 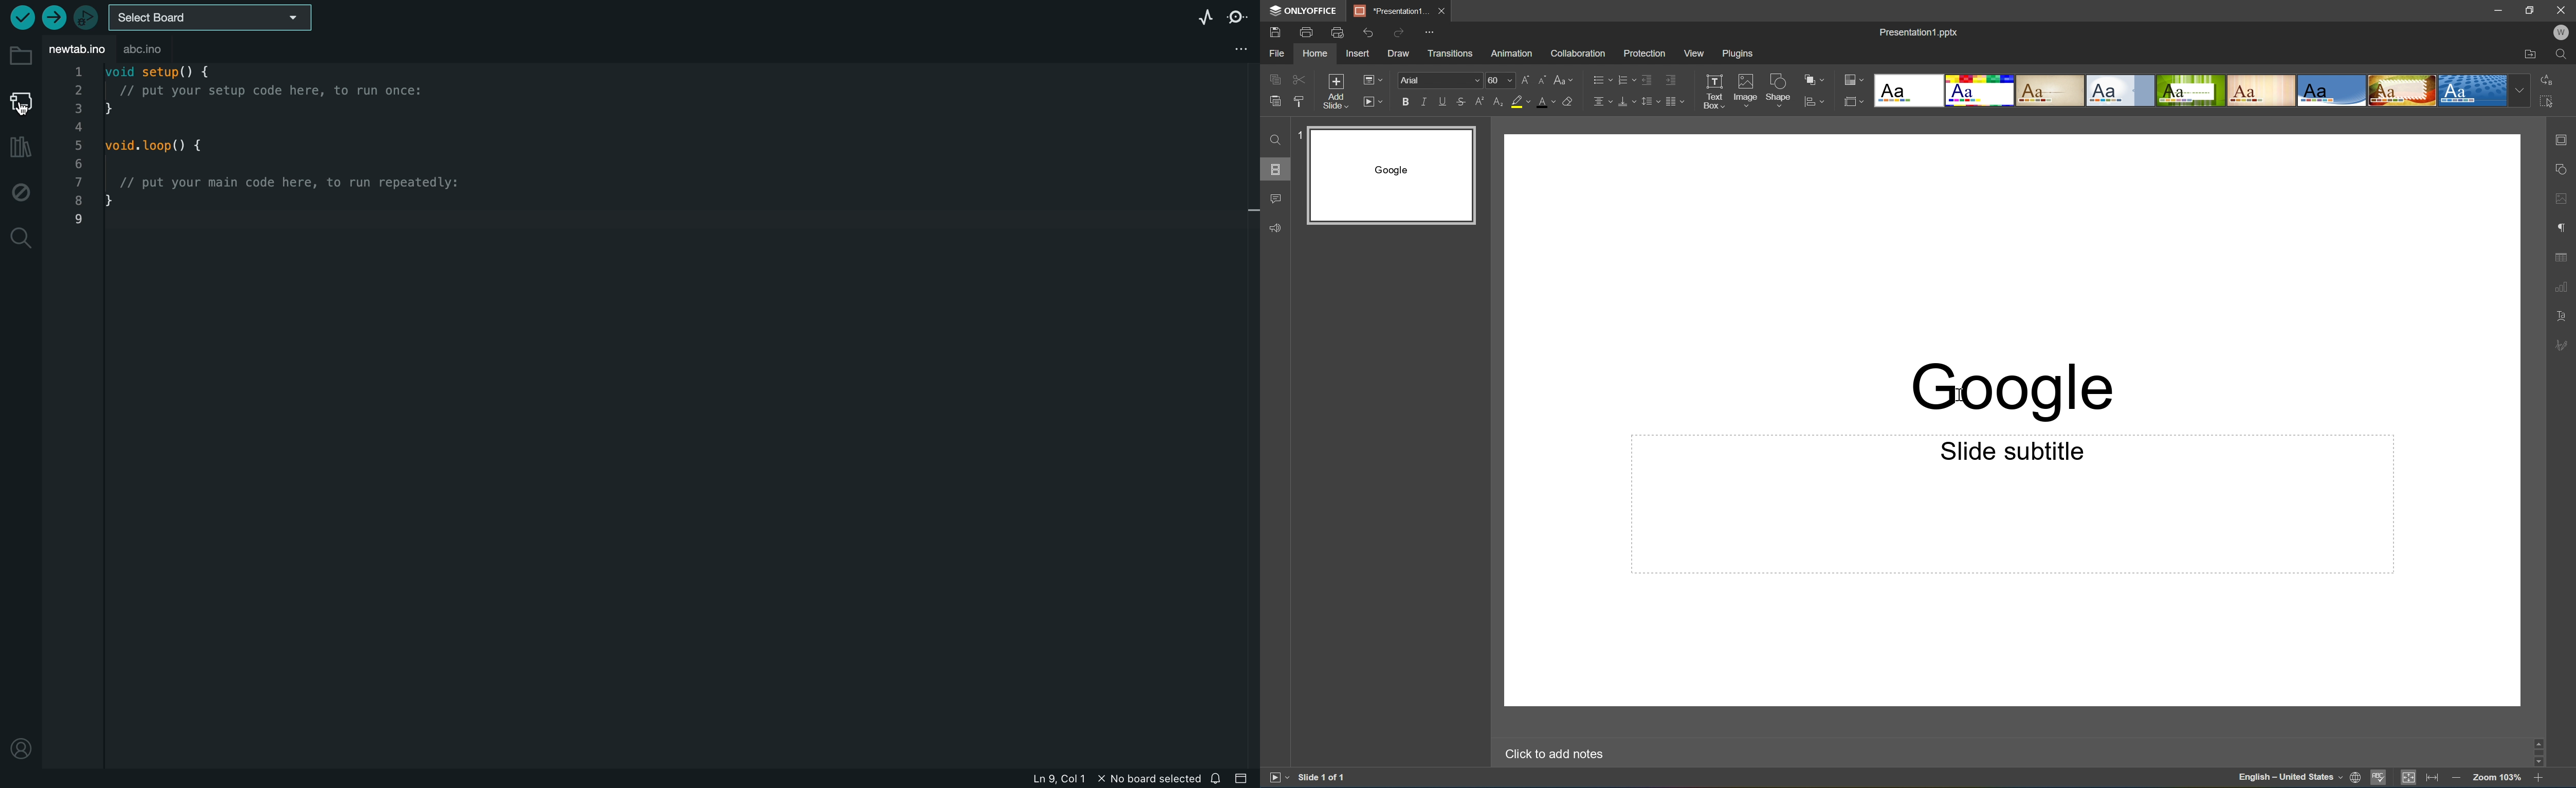 I want to click on Copy style, so click(x=1301, y=102).